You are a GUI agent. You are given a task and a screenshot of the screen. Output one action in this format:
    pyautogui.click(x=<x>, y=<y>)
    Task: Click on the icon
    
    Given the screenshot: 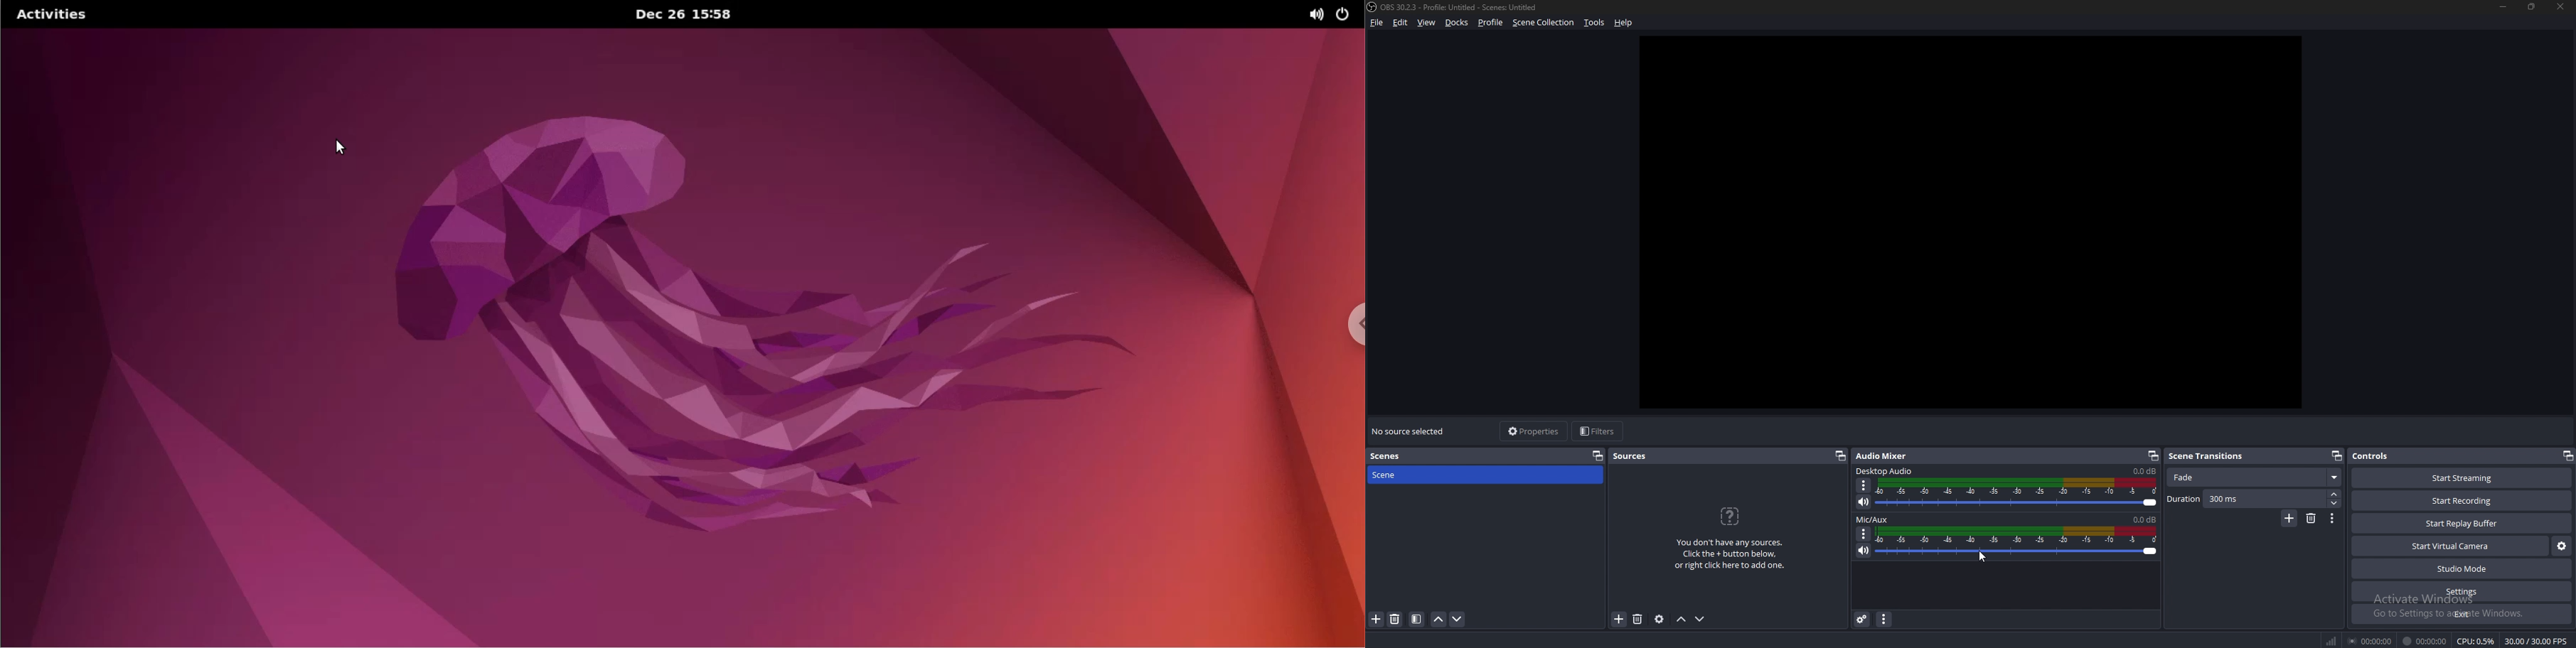 What is the action you would take?
    pyautogui.click(x=1728, y=516)
    